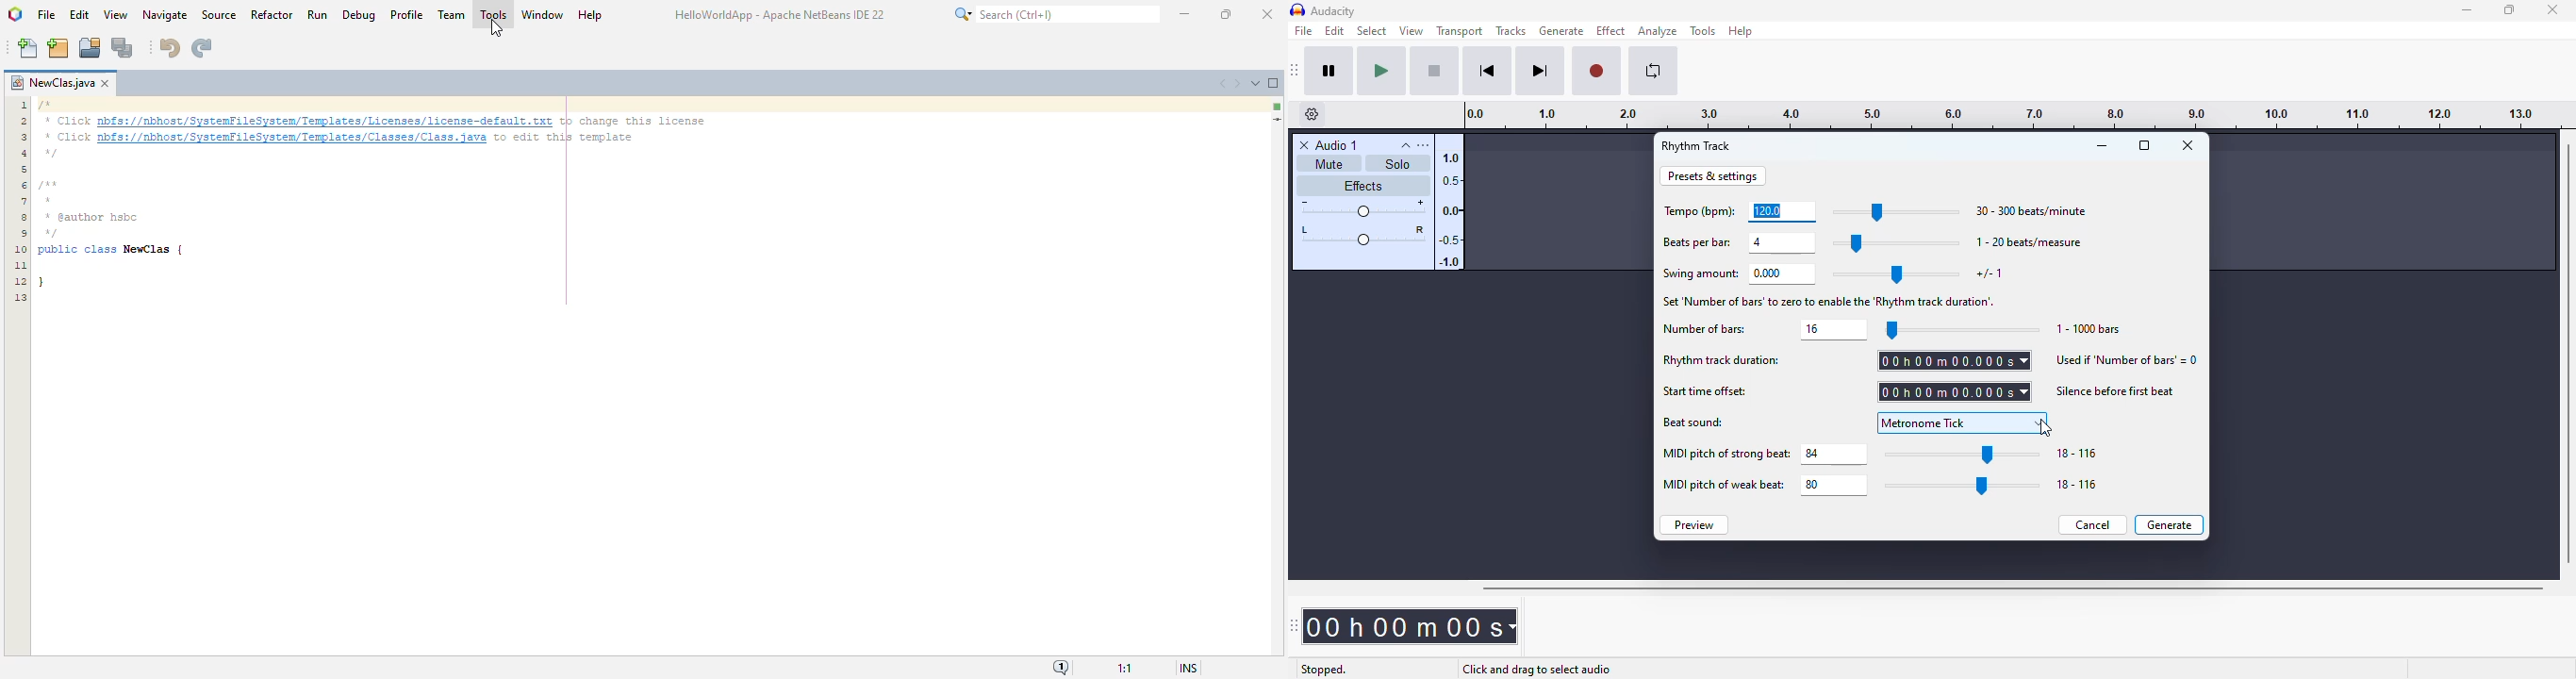 The width and height of the screenshot is (2576, 700). I want to click on audacity time toolbar, so click(1295, 624).